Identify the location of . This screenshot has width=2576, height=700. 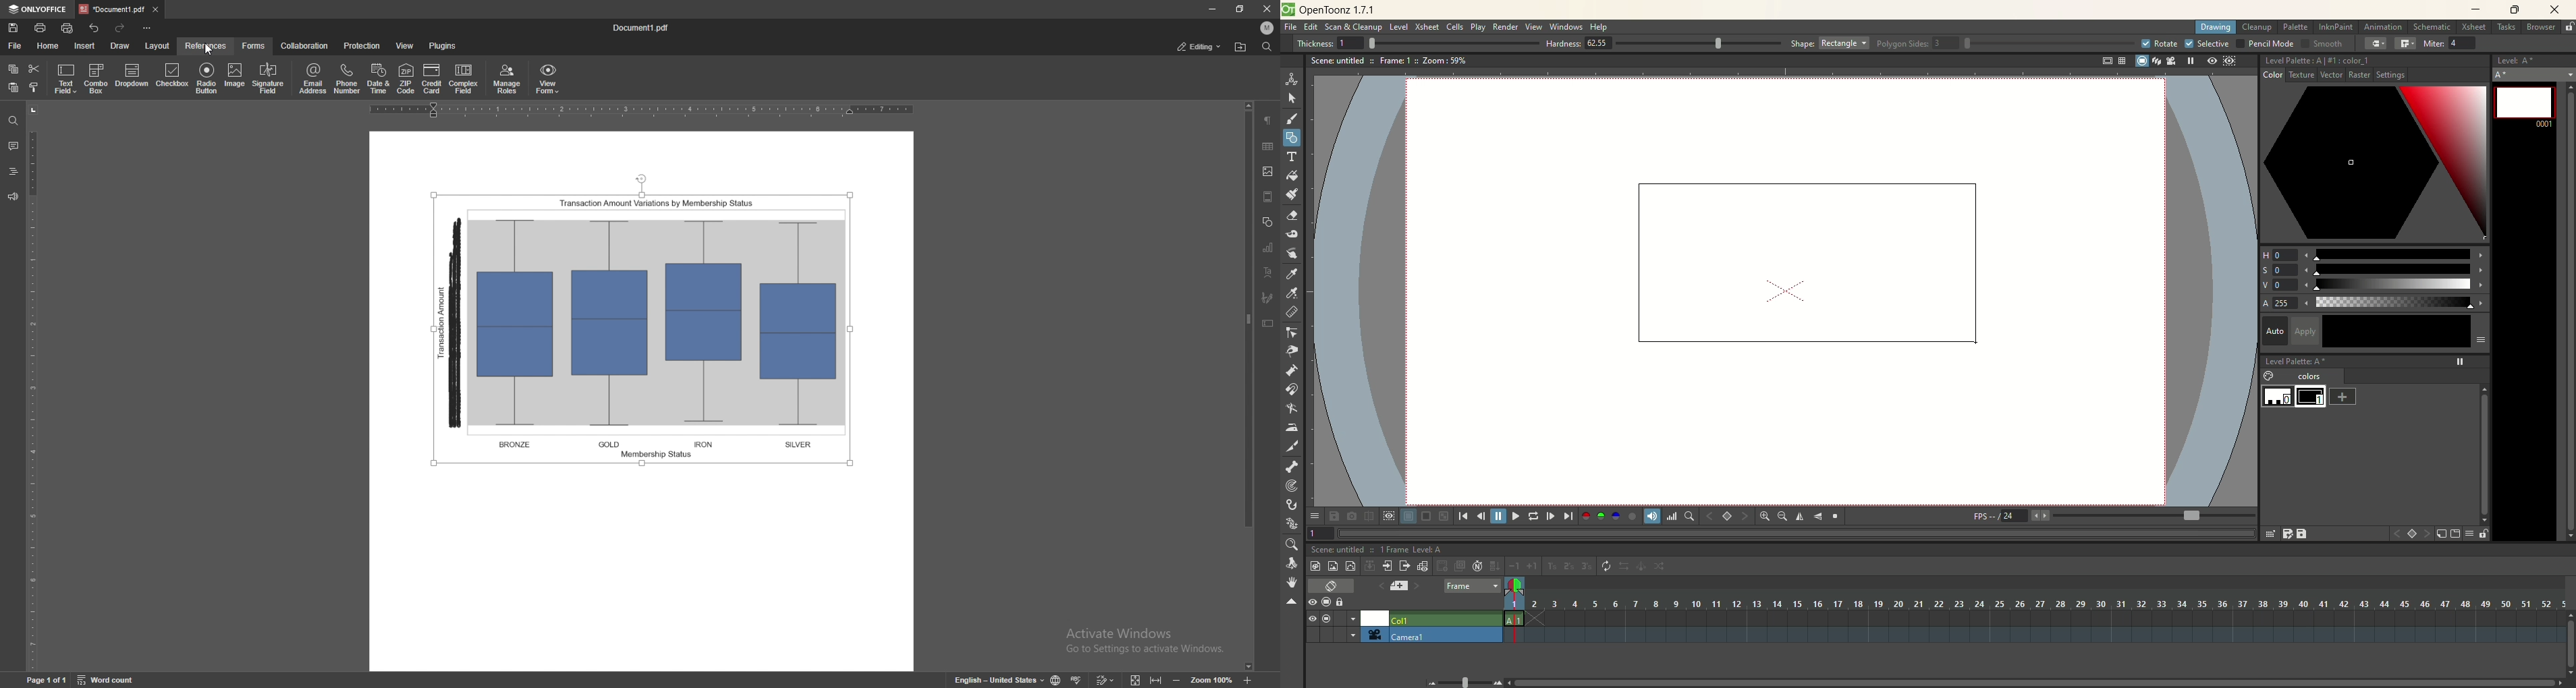
(1643, 567).